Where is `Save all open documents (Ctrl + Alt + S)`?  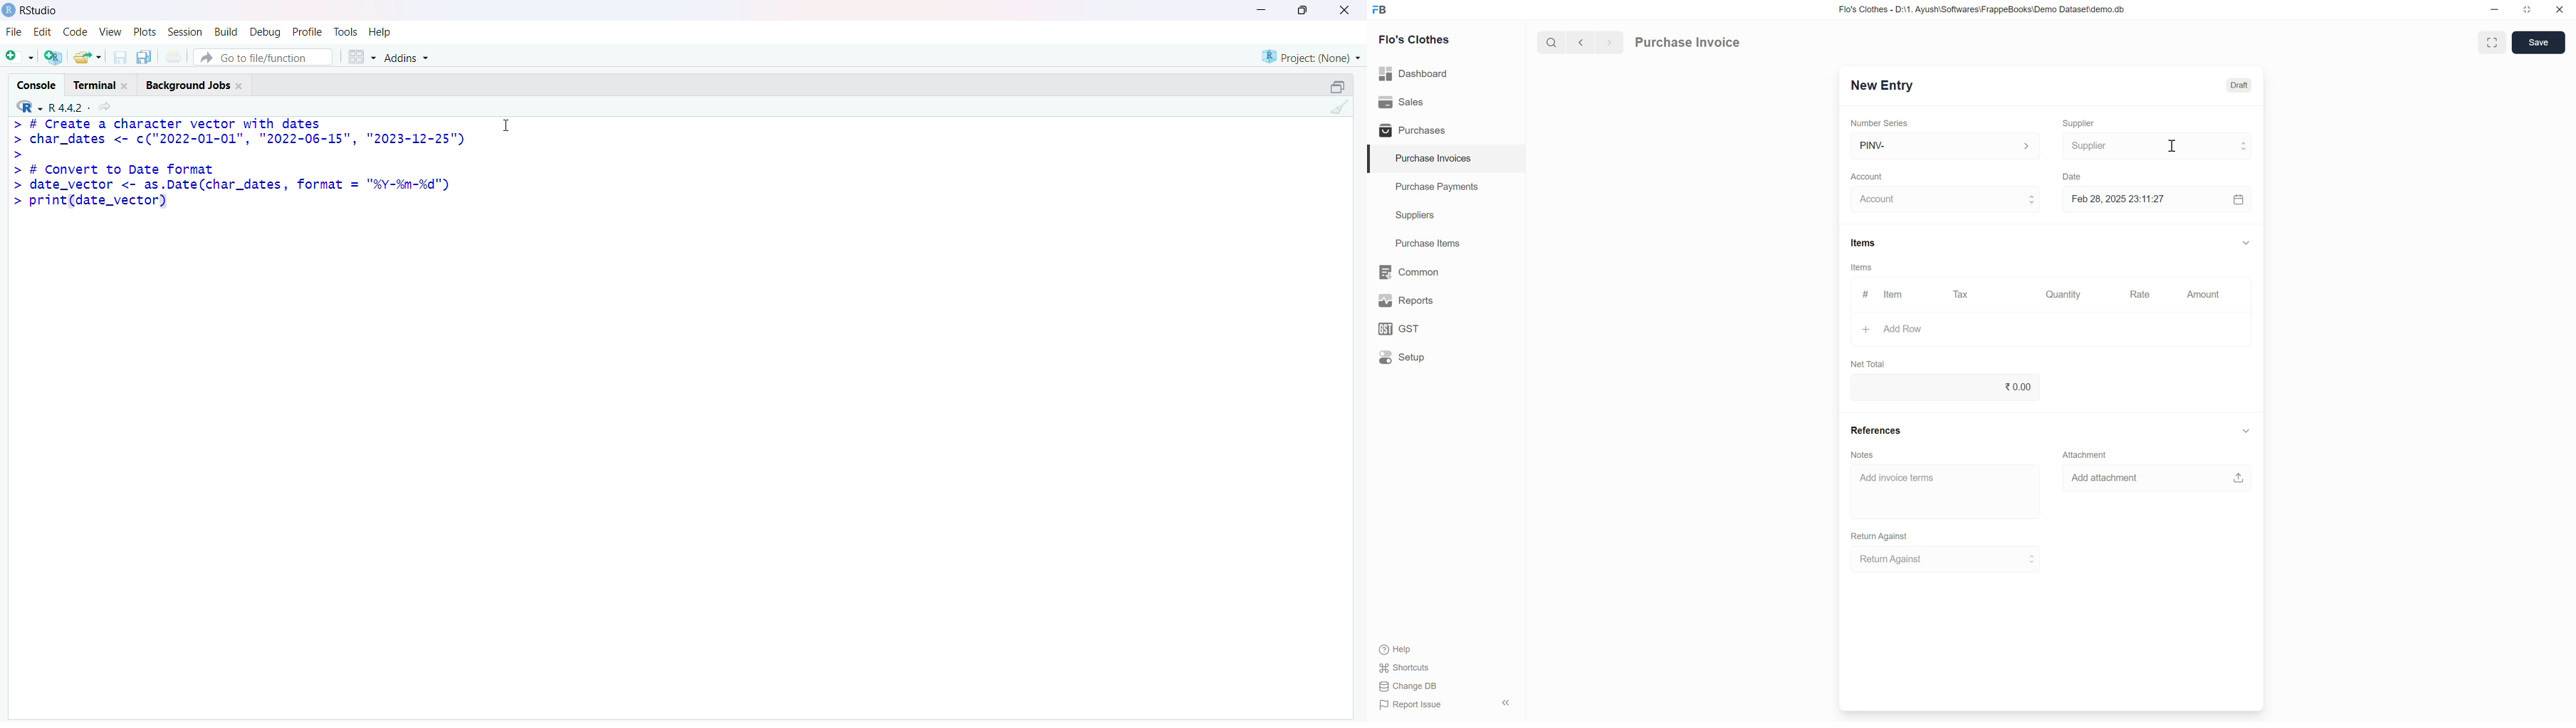
Save all open documents (Ctrl + Alt + S) is located at coordinates (148, 56).